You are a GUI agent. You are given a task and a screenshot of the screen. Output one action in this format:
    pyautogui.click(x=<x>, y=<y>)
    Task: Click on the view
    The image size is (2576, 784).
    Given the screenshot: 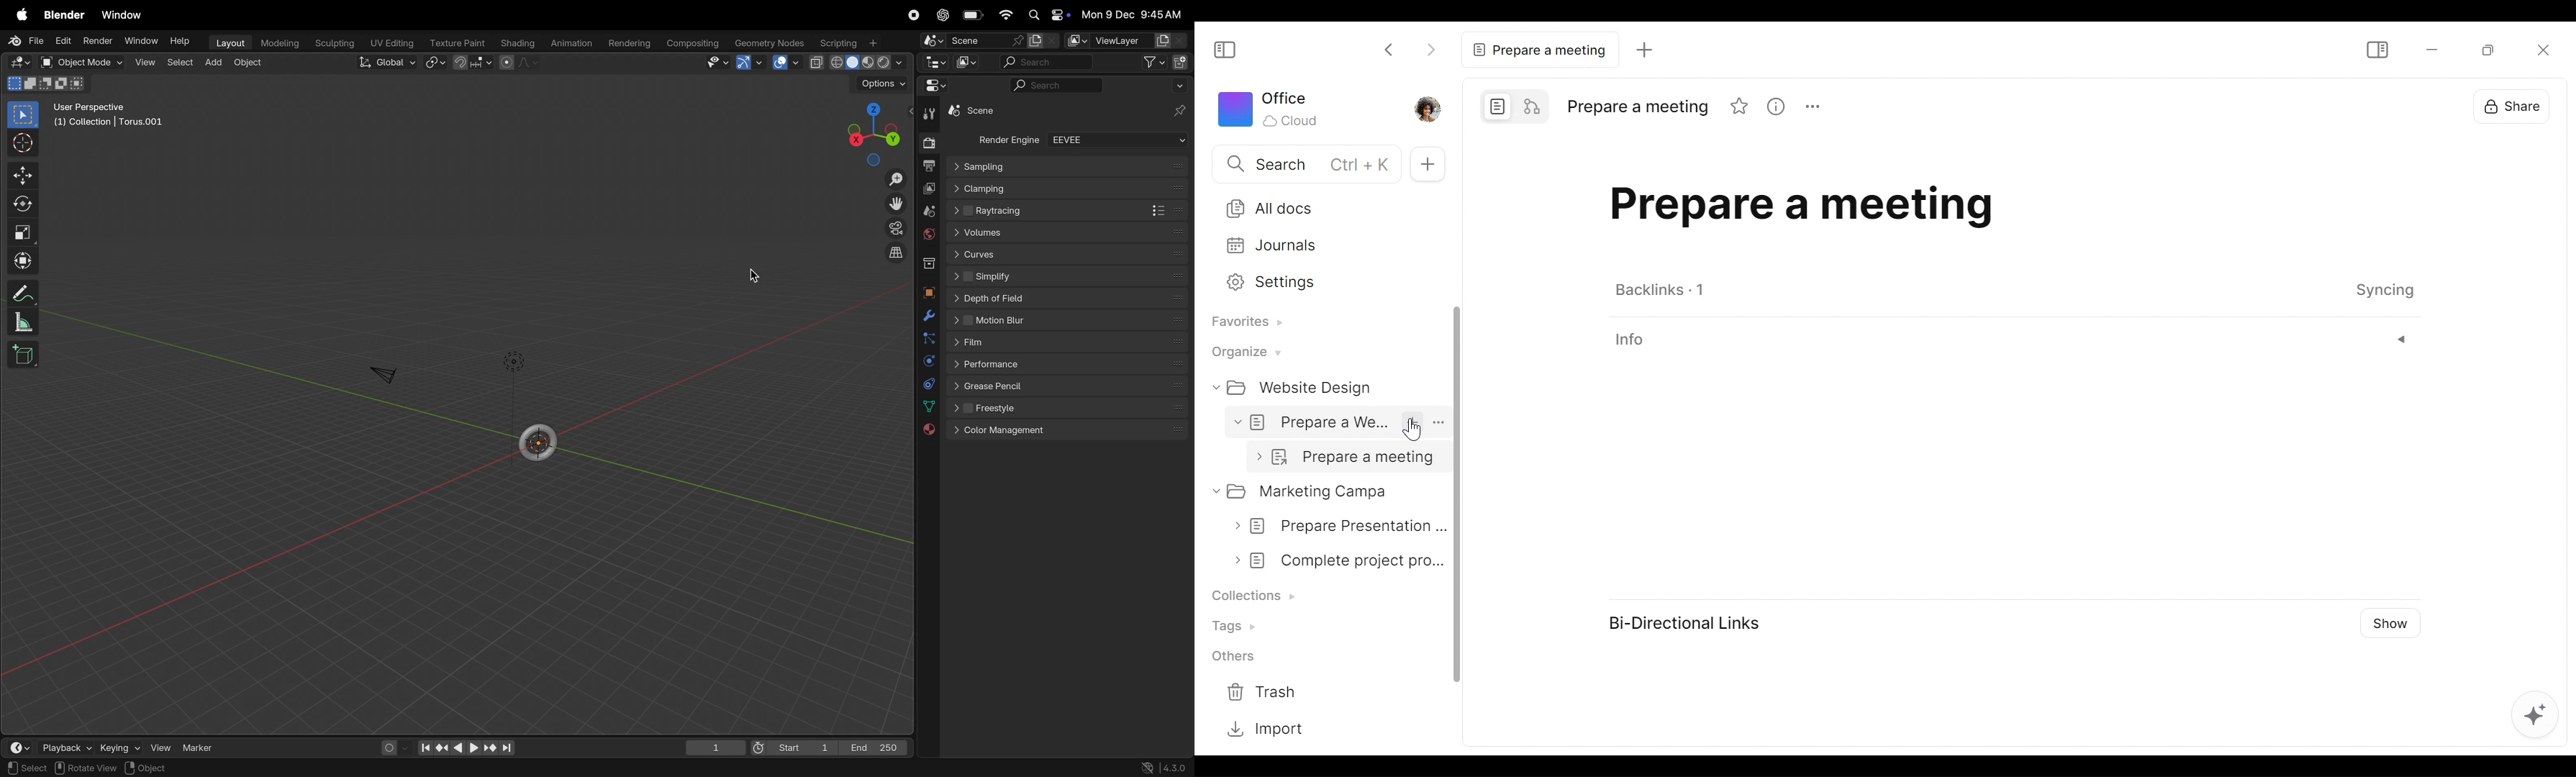 What is the action you would take?
    pyautogui.click(x=718, y=63)
    